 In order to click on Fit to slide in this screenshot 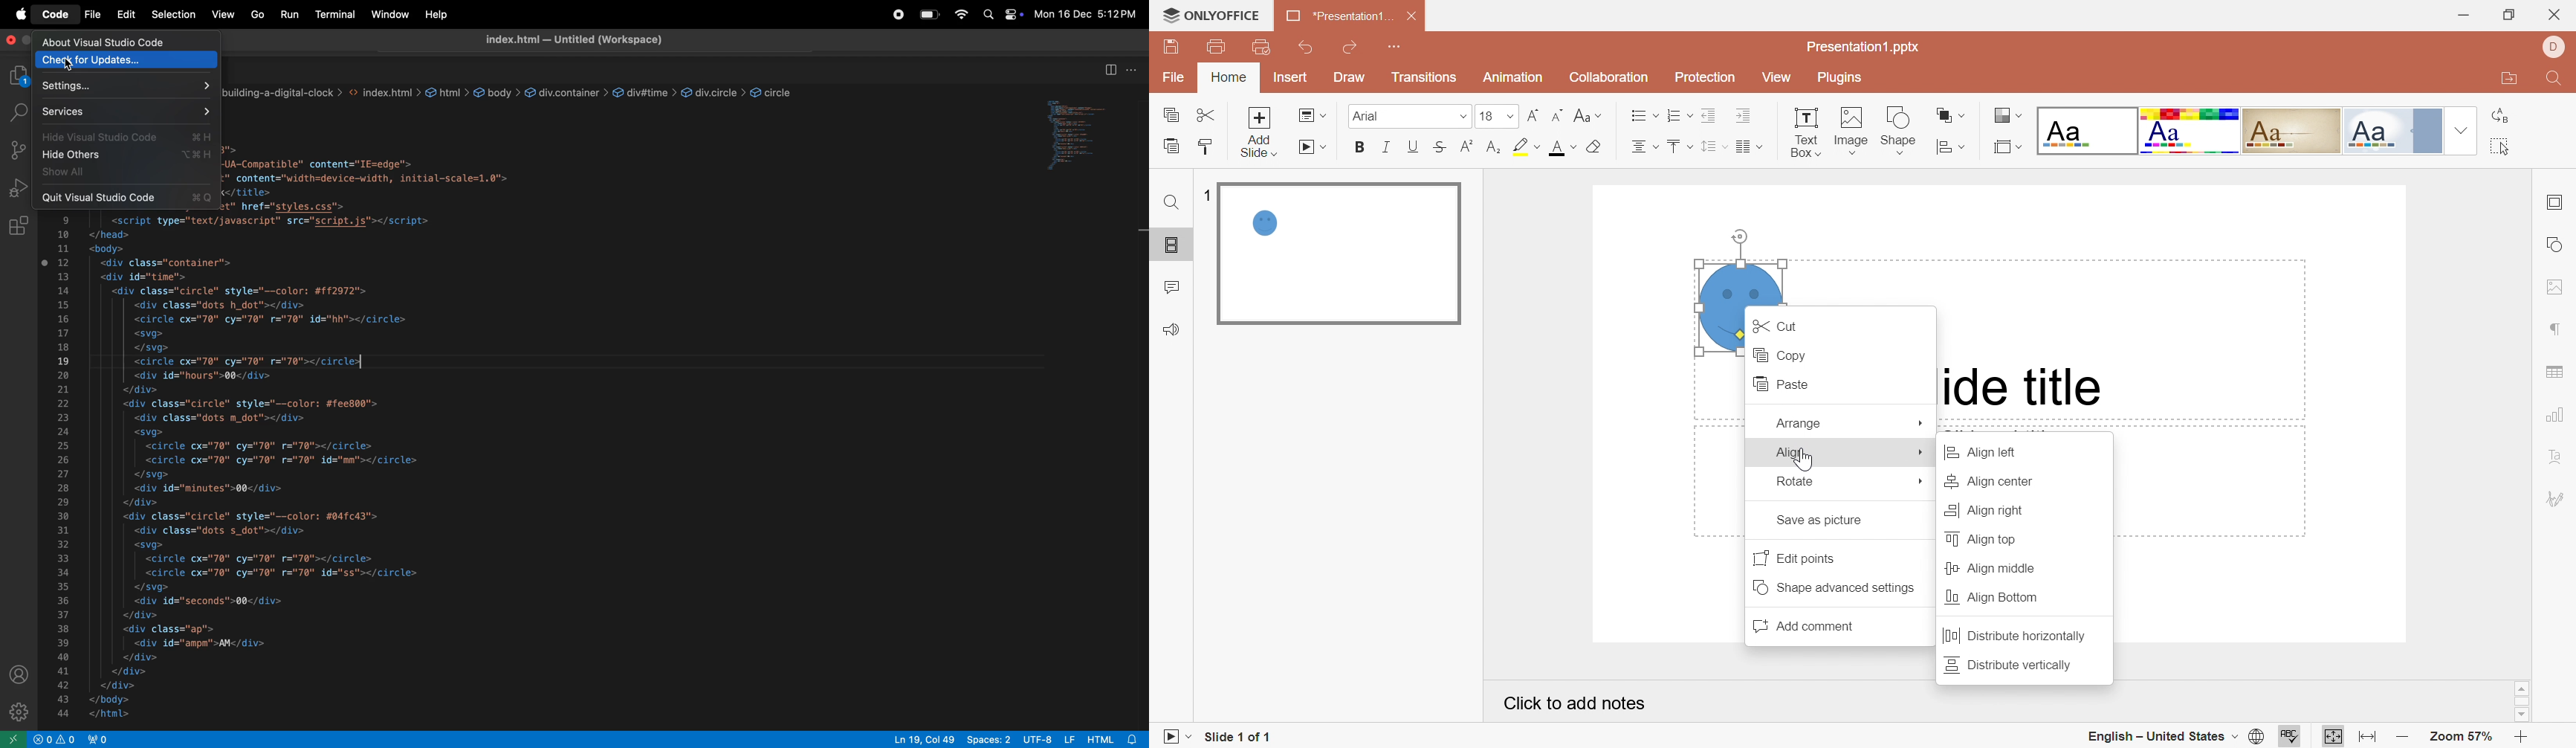, I will do `click(2332, 737)`.